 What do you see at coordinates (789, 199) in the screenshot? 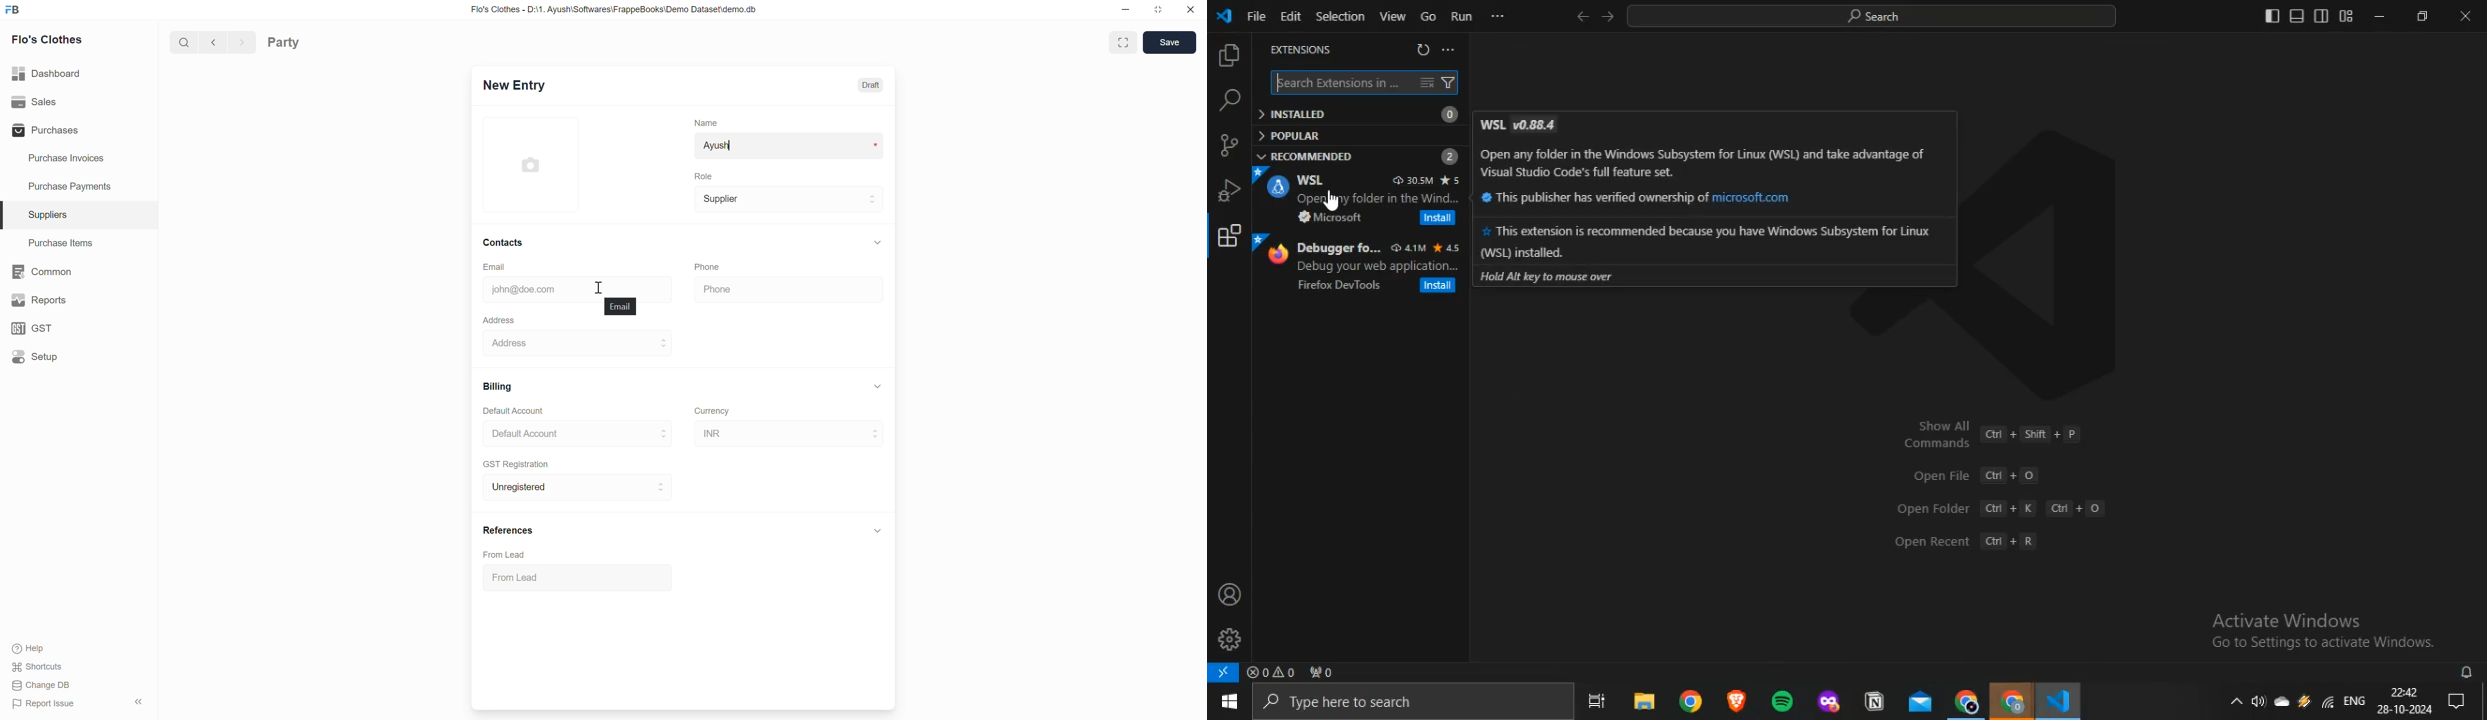
I see `Supplier` at bounding box center [789, 199].